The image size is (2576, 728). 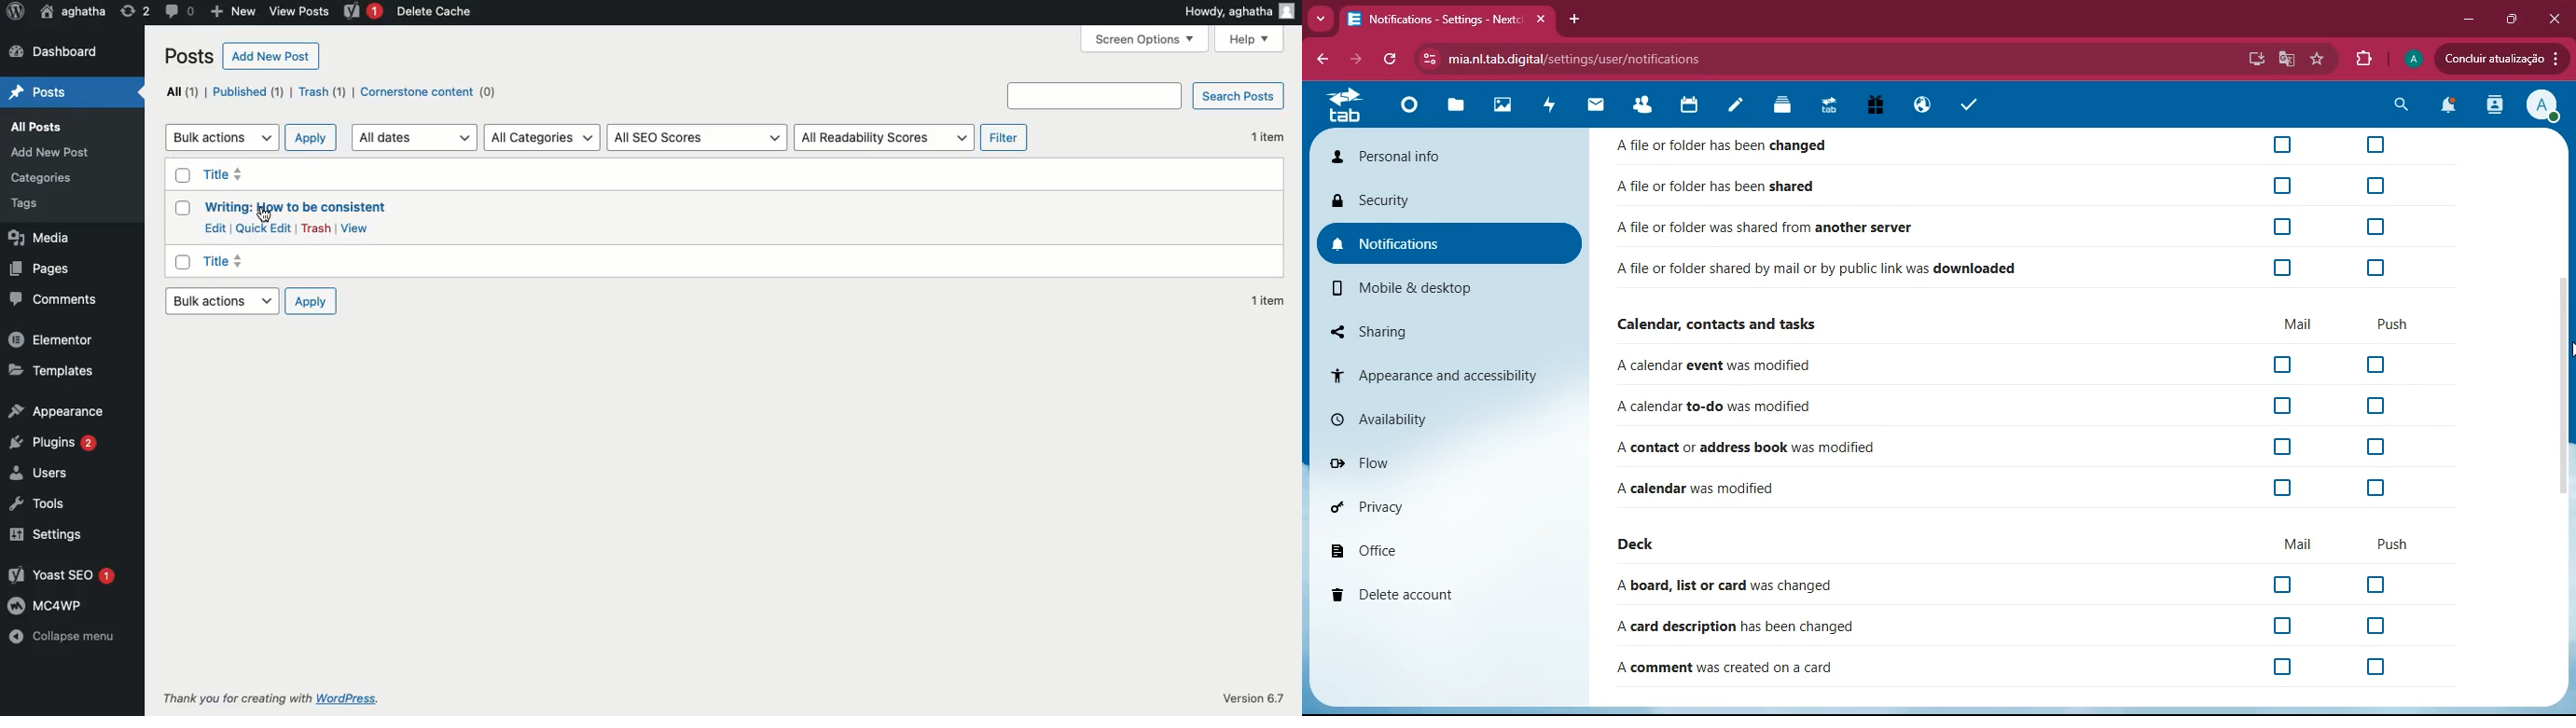 What do you see at coordinates (2377, 448) in the screenshot?
I see `off` at bounding box center [2377, 448].